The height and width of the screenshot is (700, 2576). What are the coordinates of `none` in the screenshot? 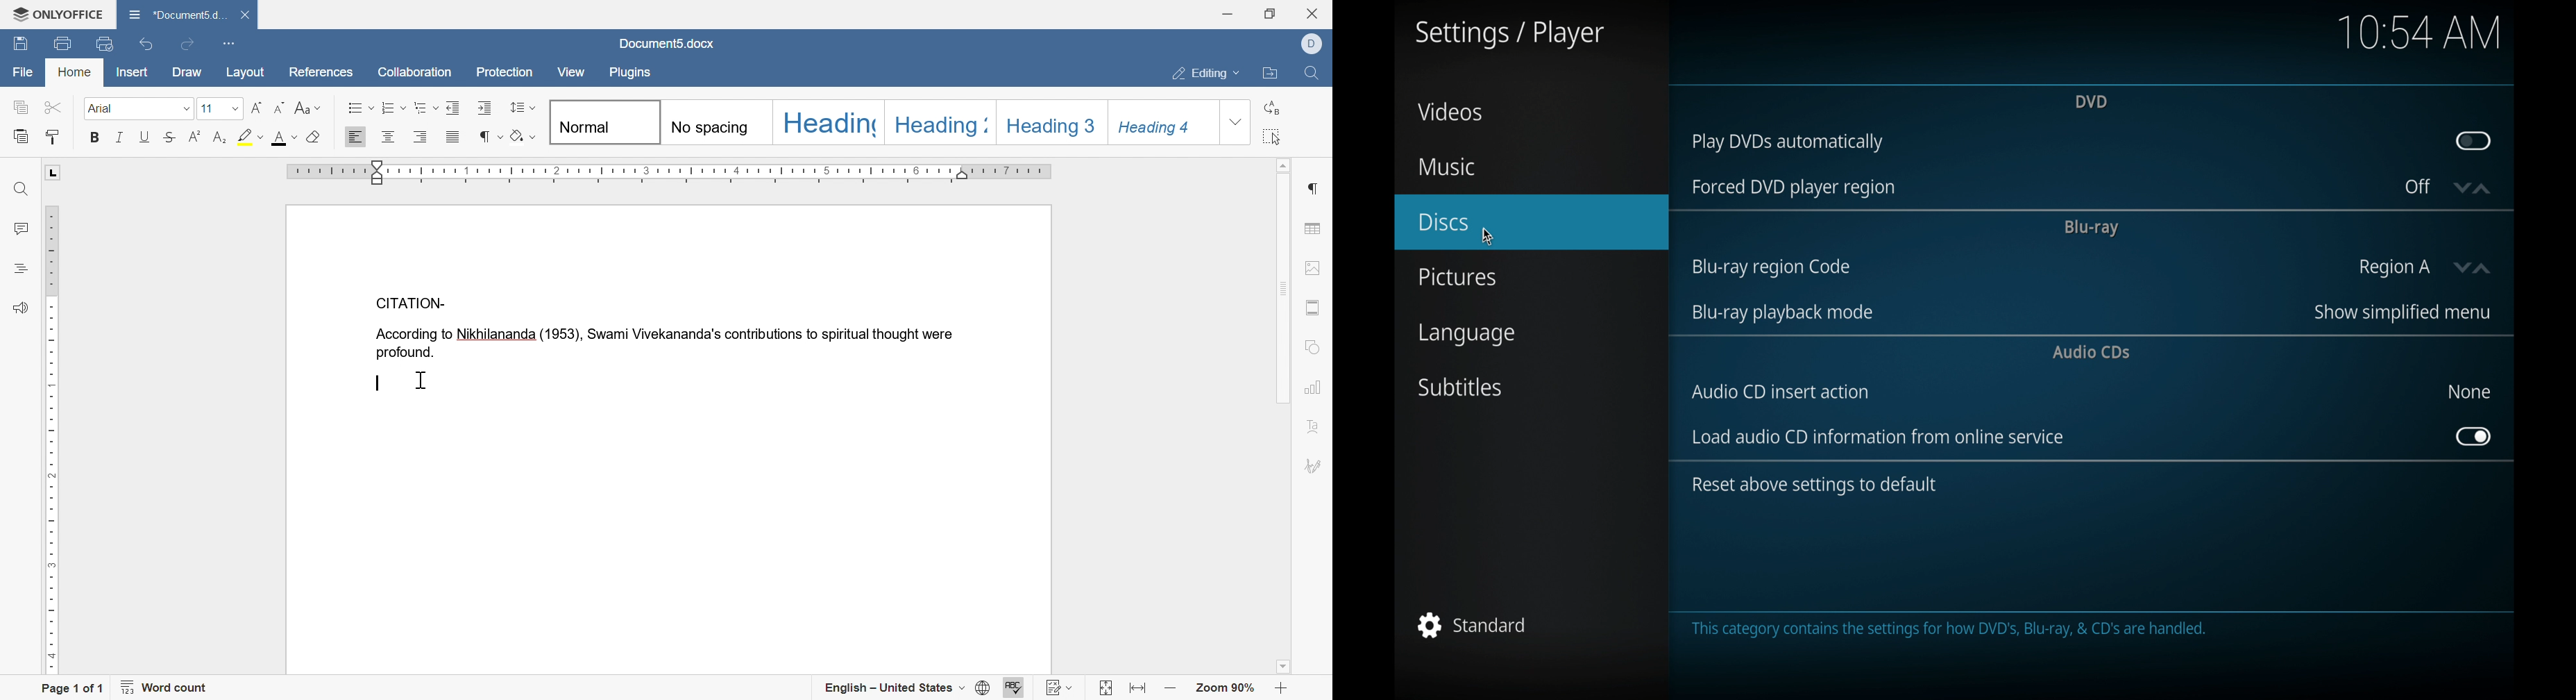 It's located at (2468, 391).